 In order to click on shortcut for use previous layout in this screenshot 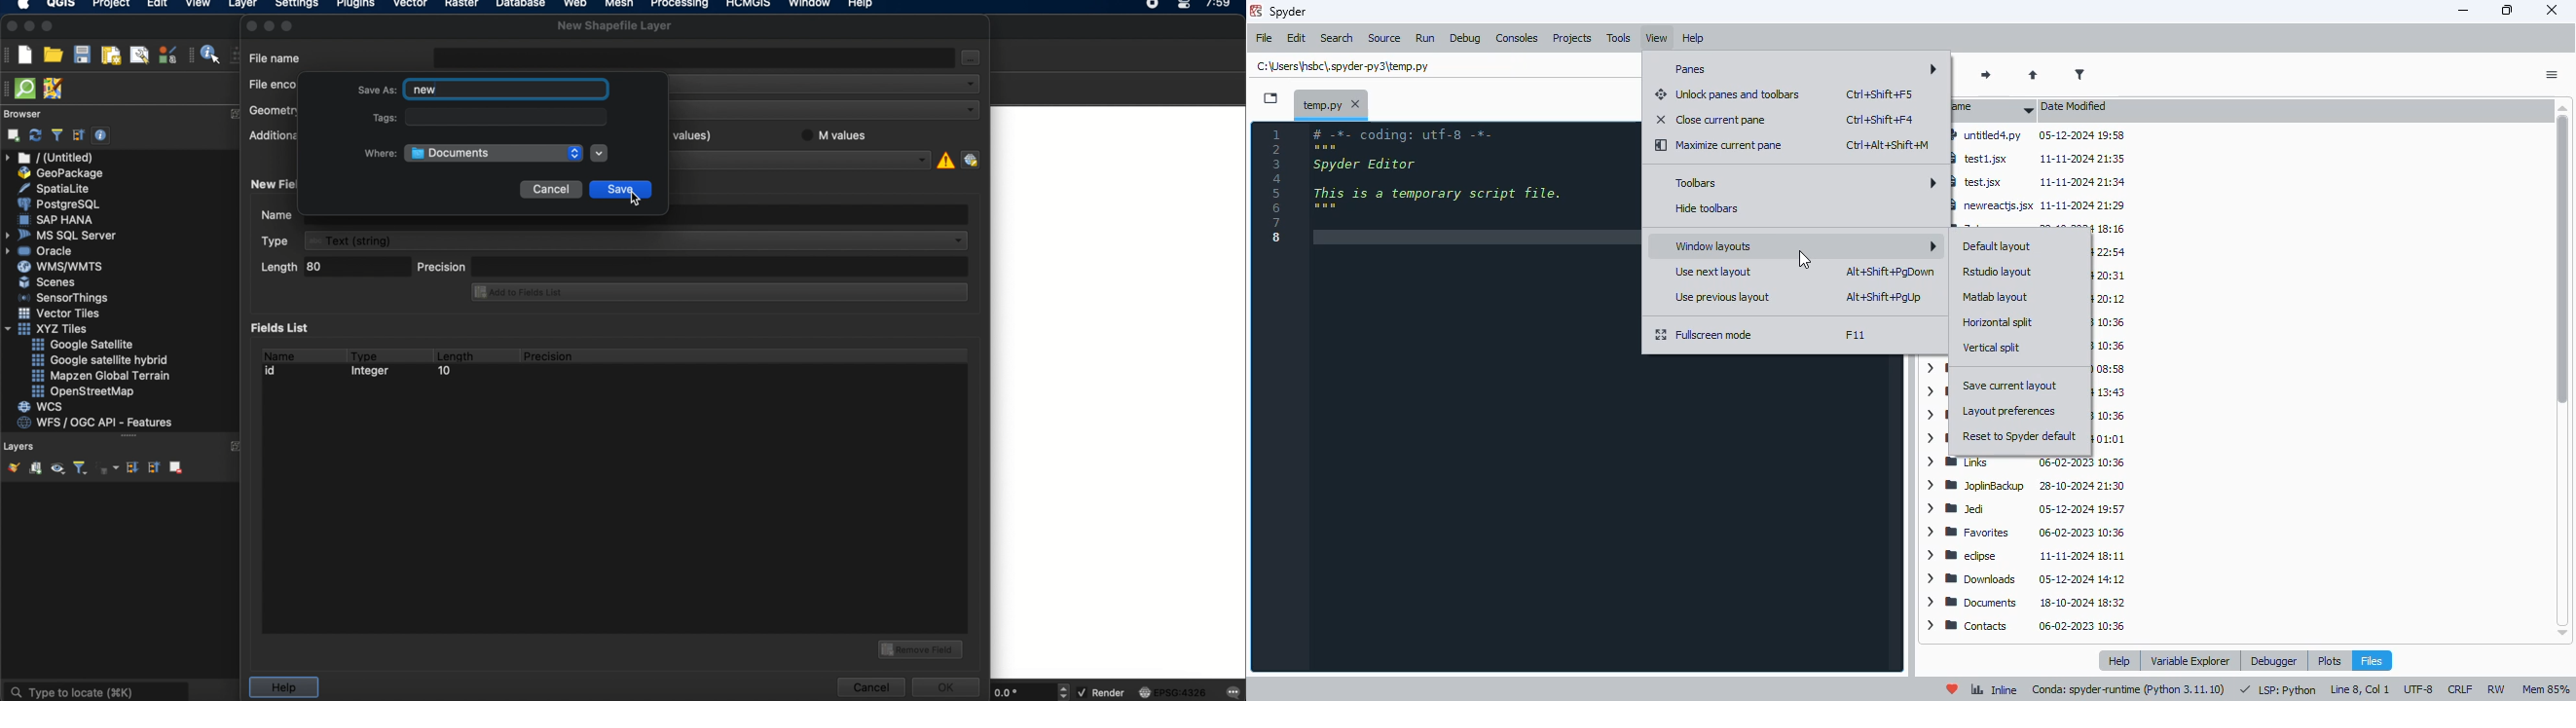, I will do `click(1884, 298)`.